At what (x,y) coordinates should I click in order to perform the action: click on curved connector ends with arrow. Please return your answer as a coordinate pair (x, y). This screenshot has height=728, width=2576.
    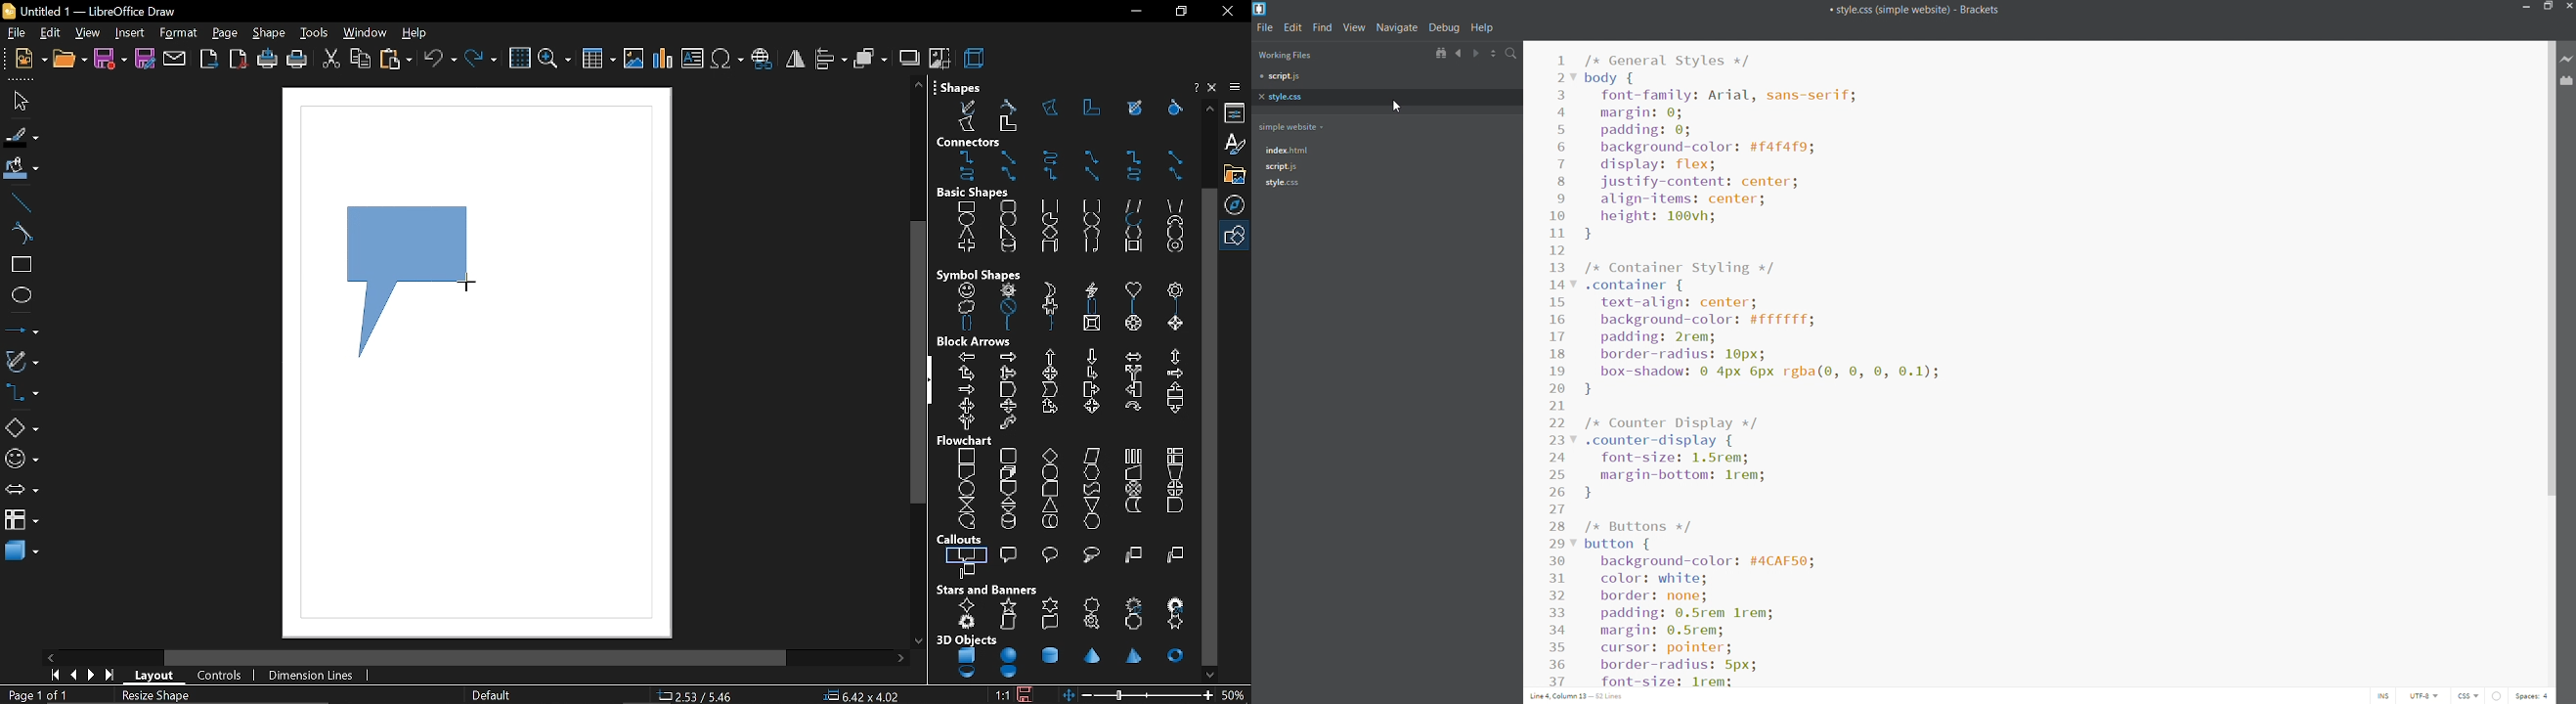
    Looking at the image, I should click on (1054, 157).